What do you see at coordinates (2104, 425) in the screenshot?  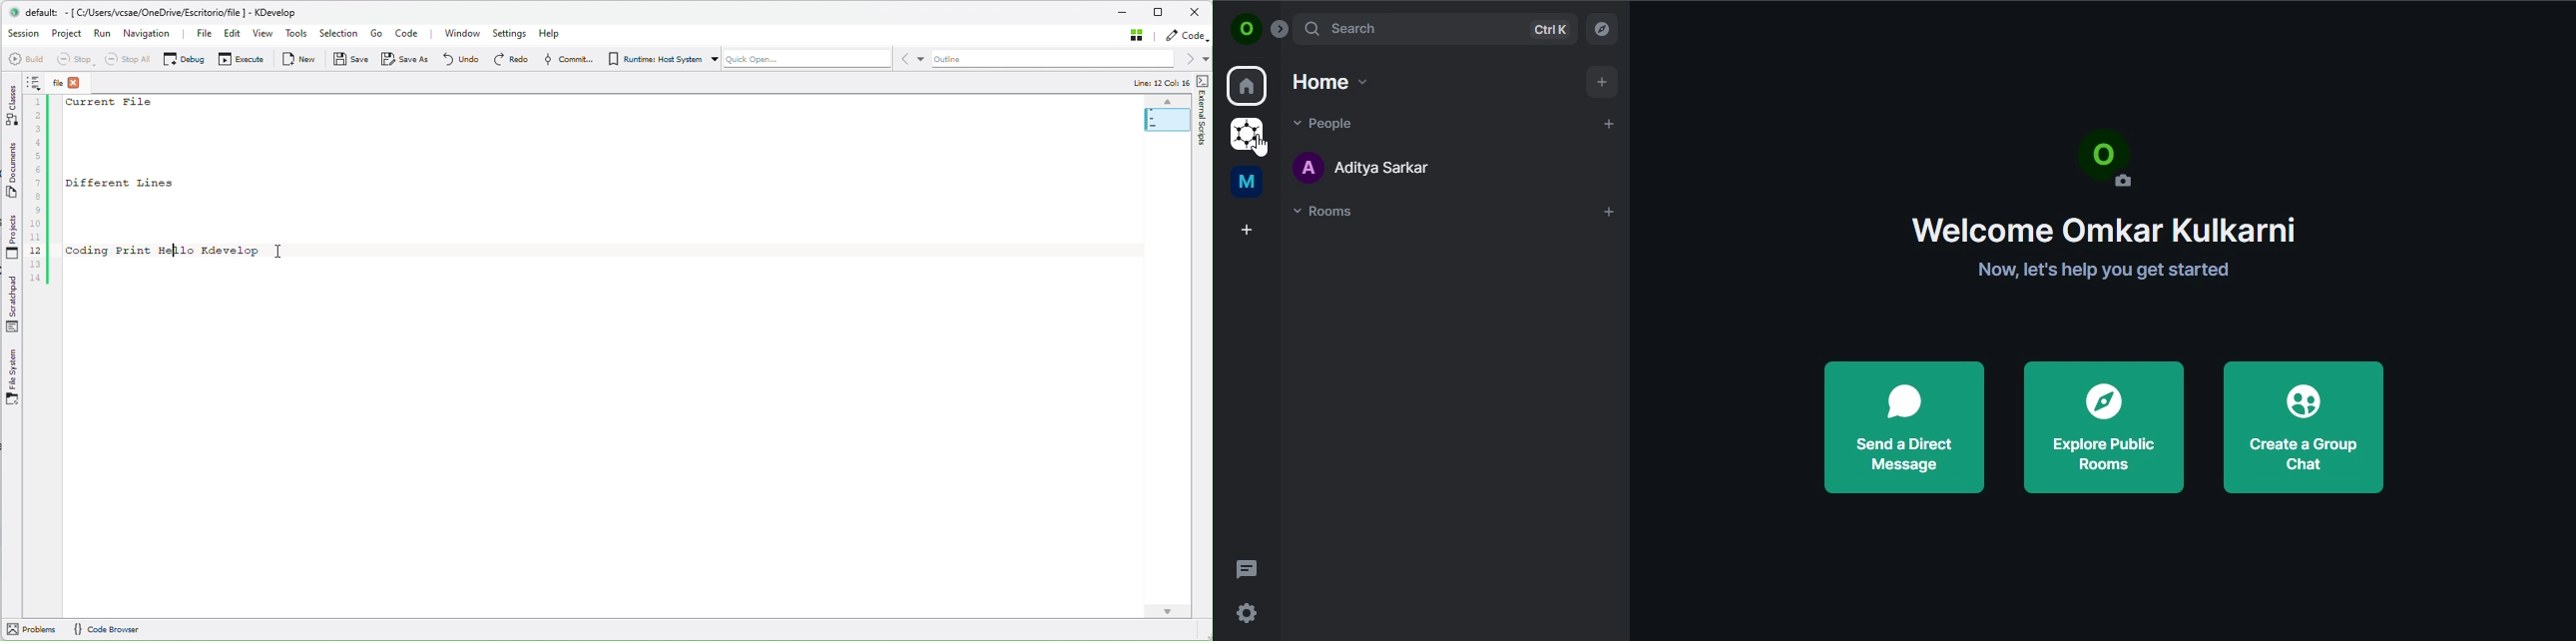 I see `explore public rooms` at bounding box center [2104, 425].